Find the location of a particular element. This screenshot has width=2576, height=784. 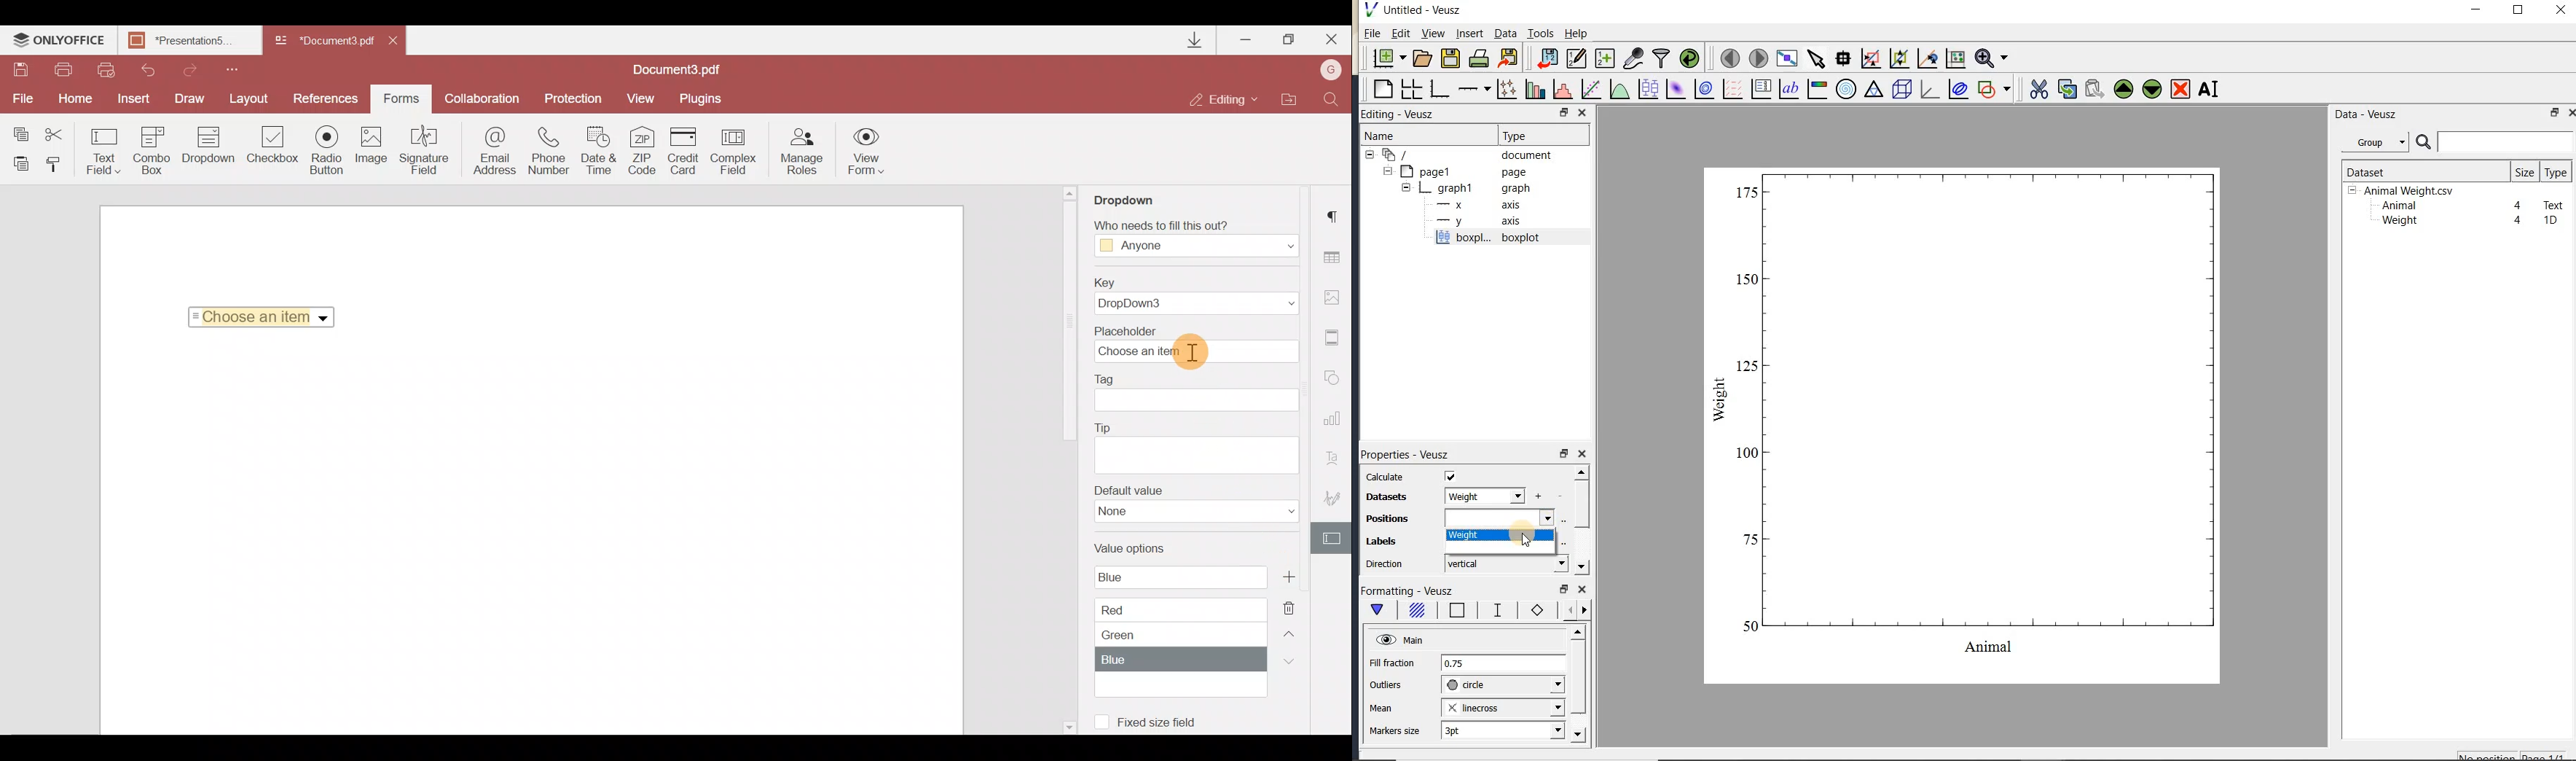

Fill fraction is located at coordinates (1392, 664).